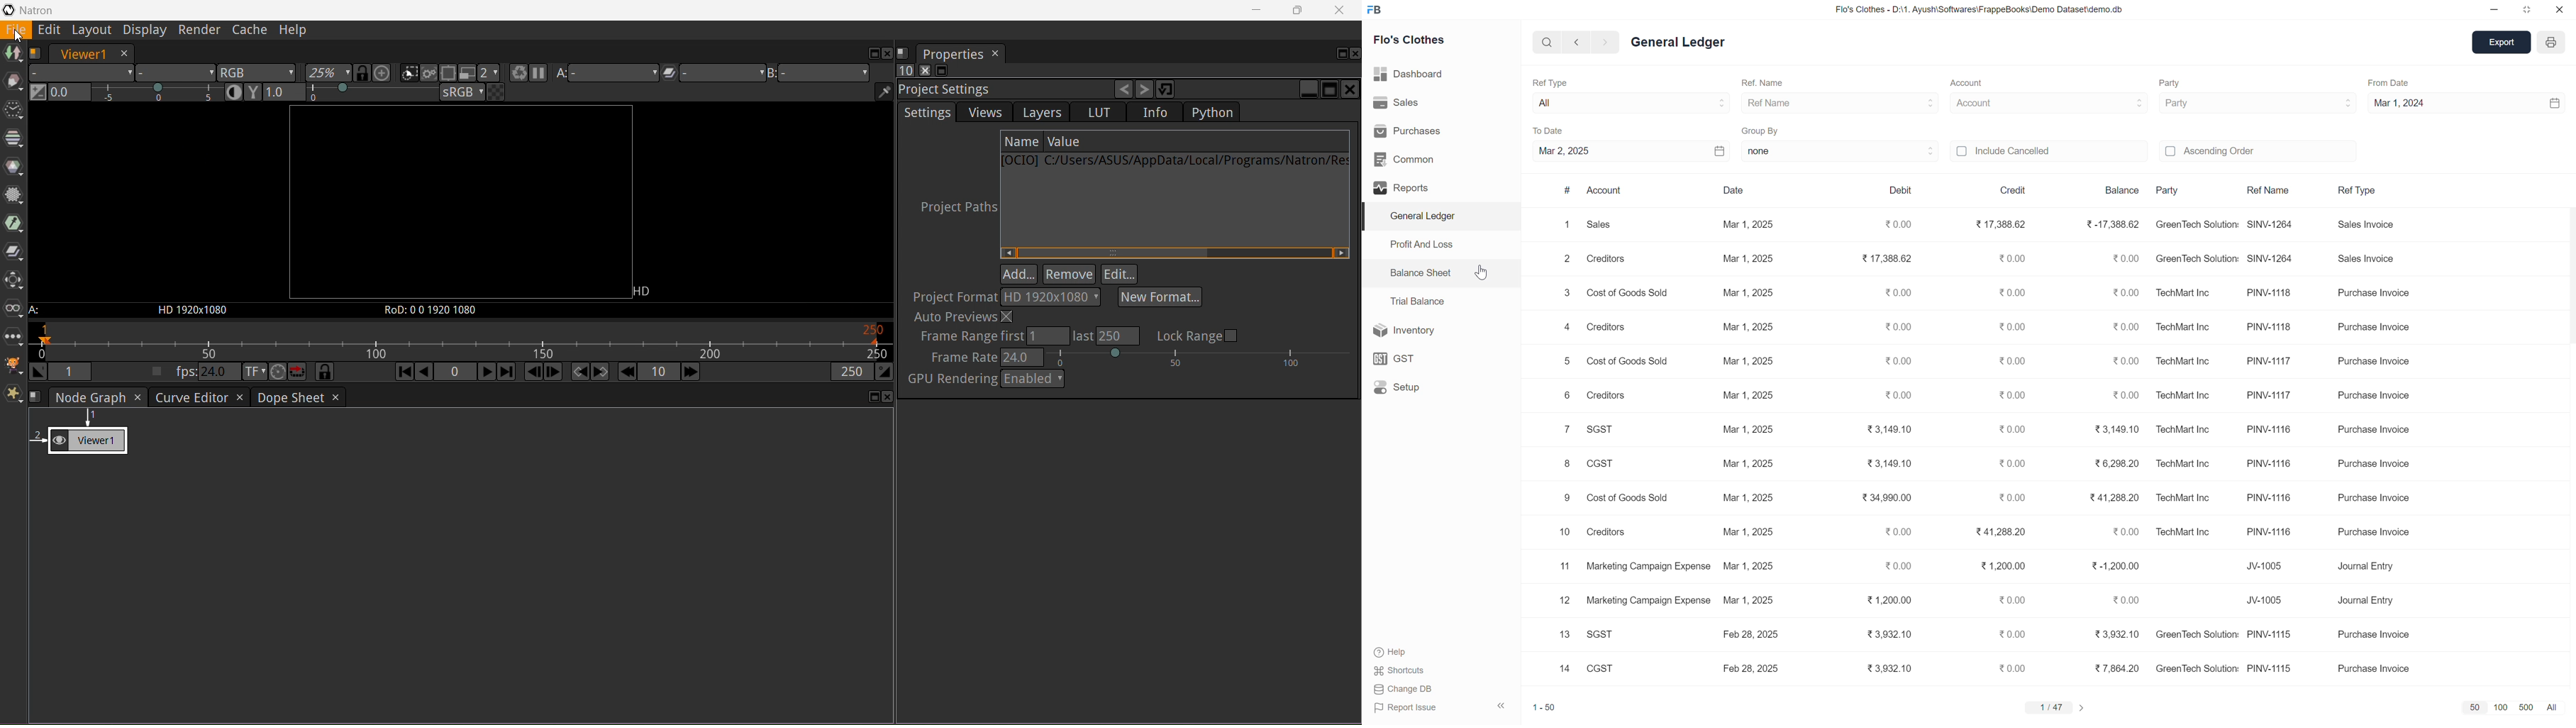  Describe the element at coordinates (2476, 706) in the screenshot. I see `50` at that location.